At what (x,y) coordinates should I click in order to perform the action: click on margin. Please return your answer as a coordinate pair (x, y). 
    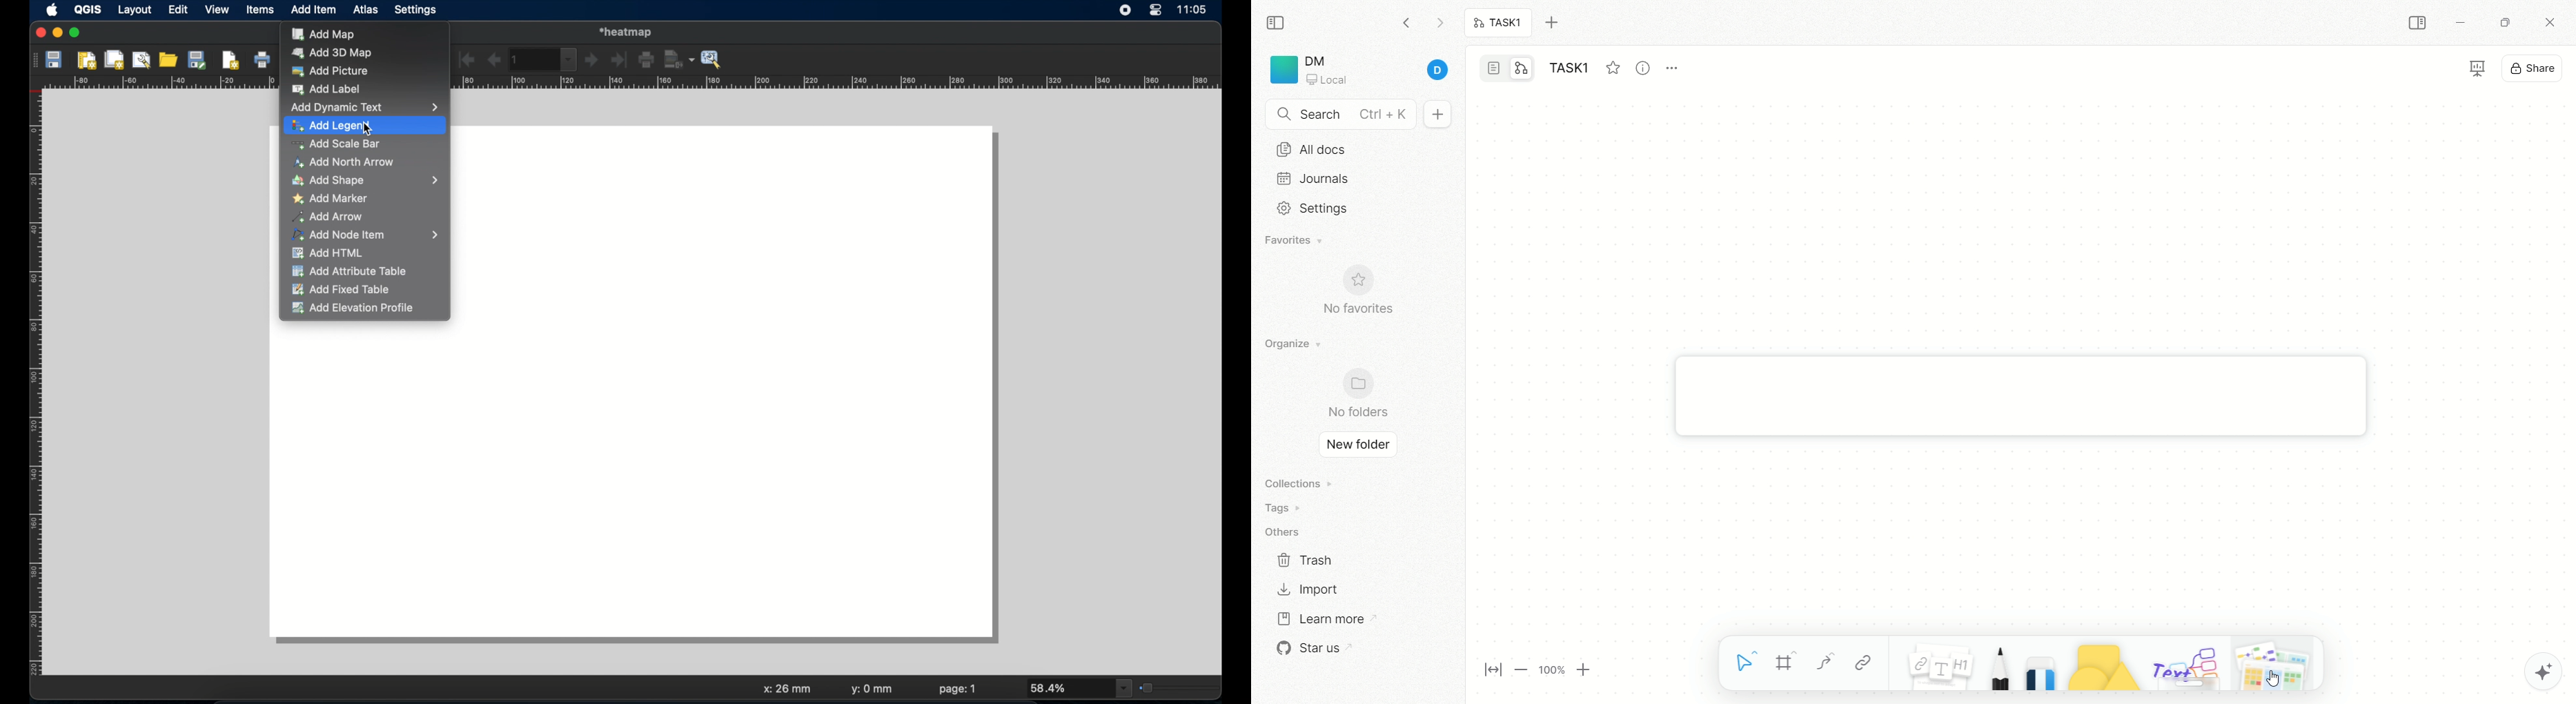
    Looking at the image, I should click on (31, 385).